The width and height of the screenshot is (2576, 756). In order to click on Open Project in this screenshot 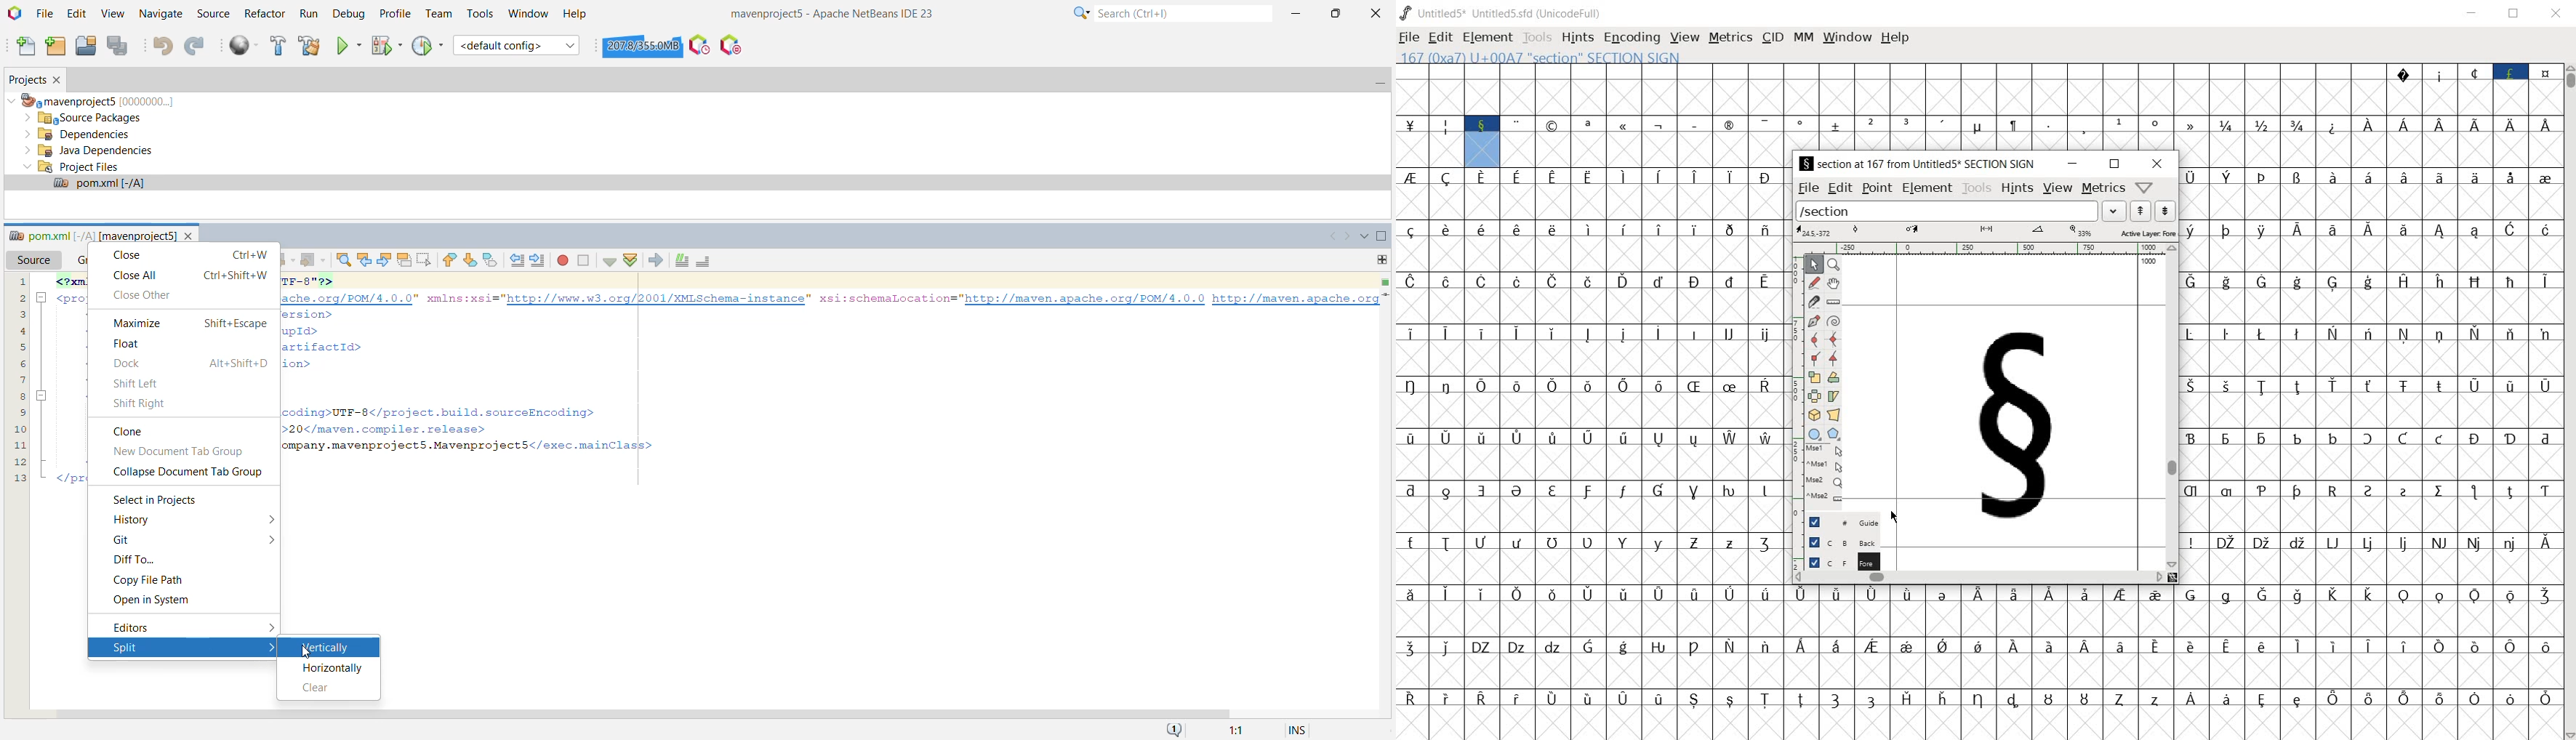, I will do `click(86, 46)`.